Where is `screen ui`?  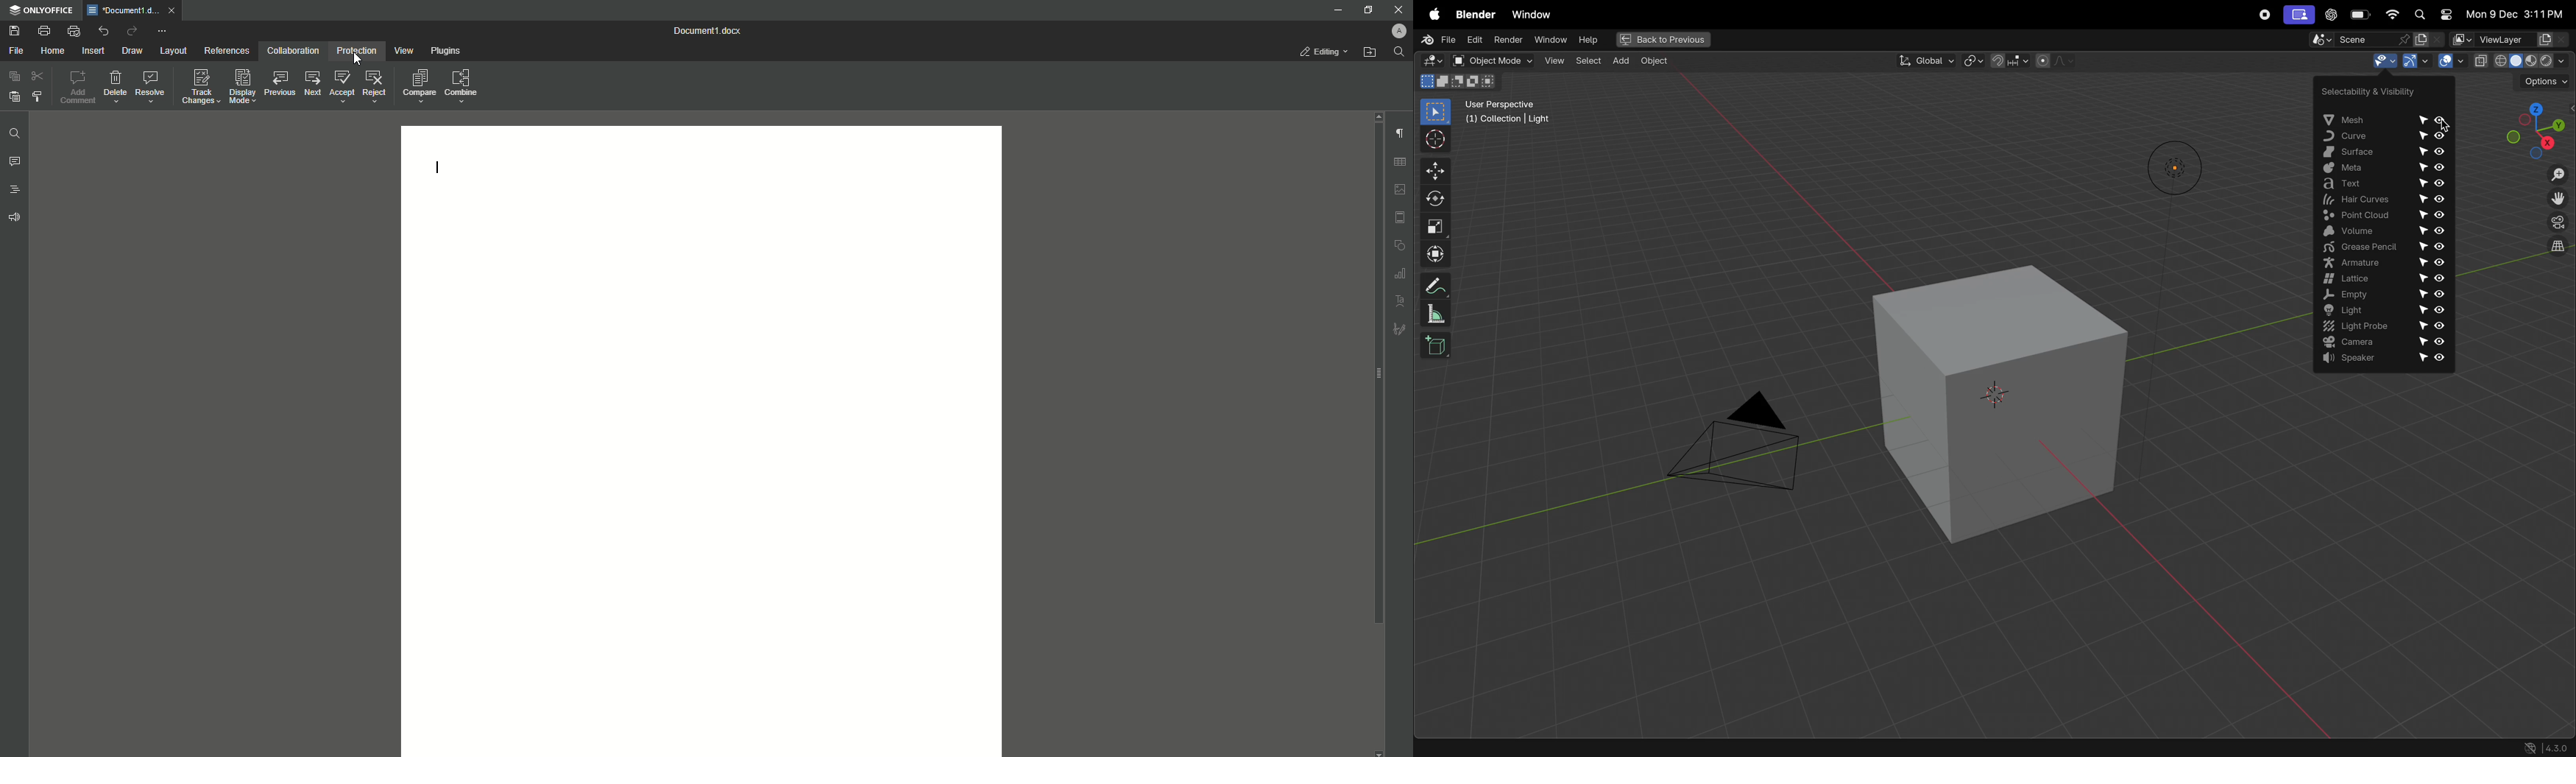 screen ui is located at coordinates (2298, 15).